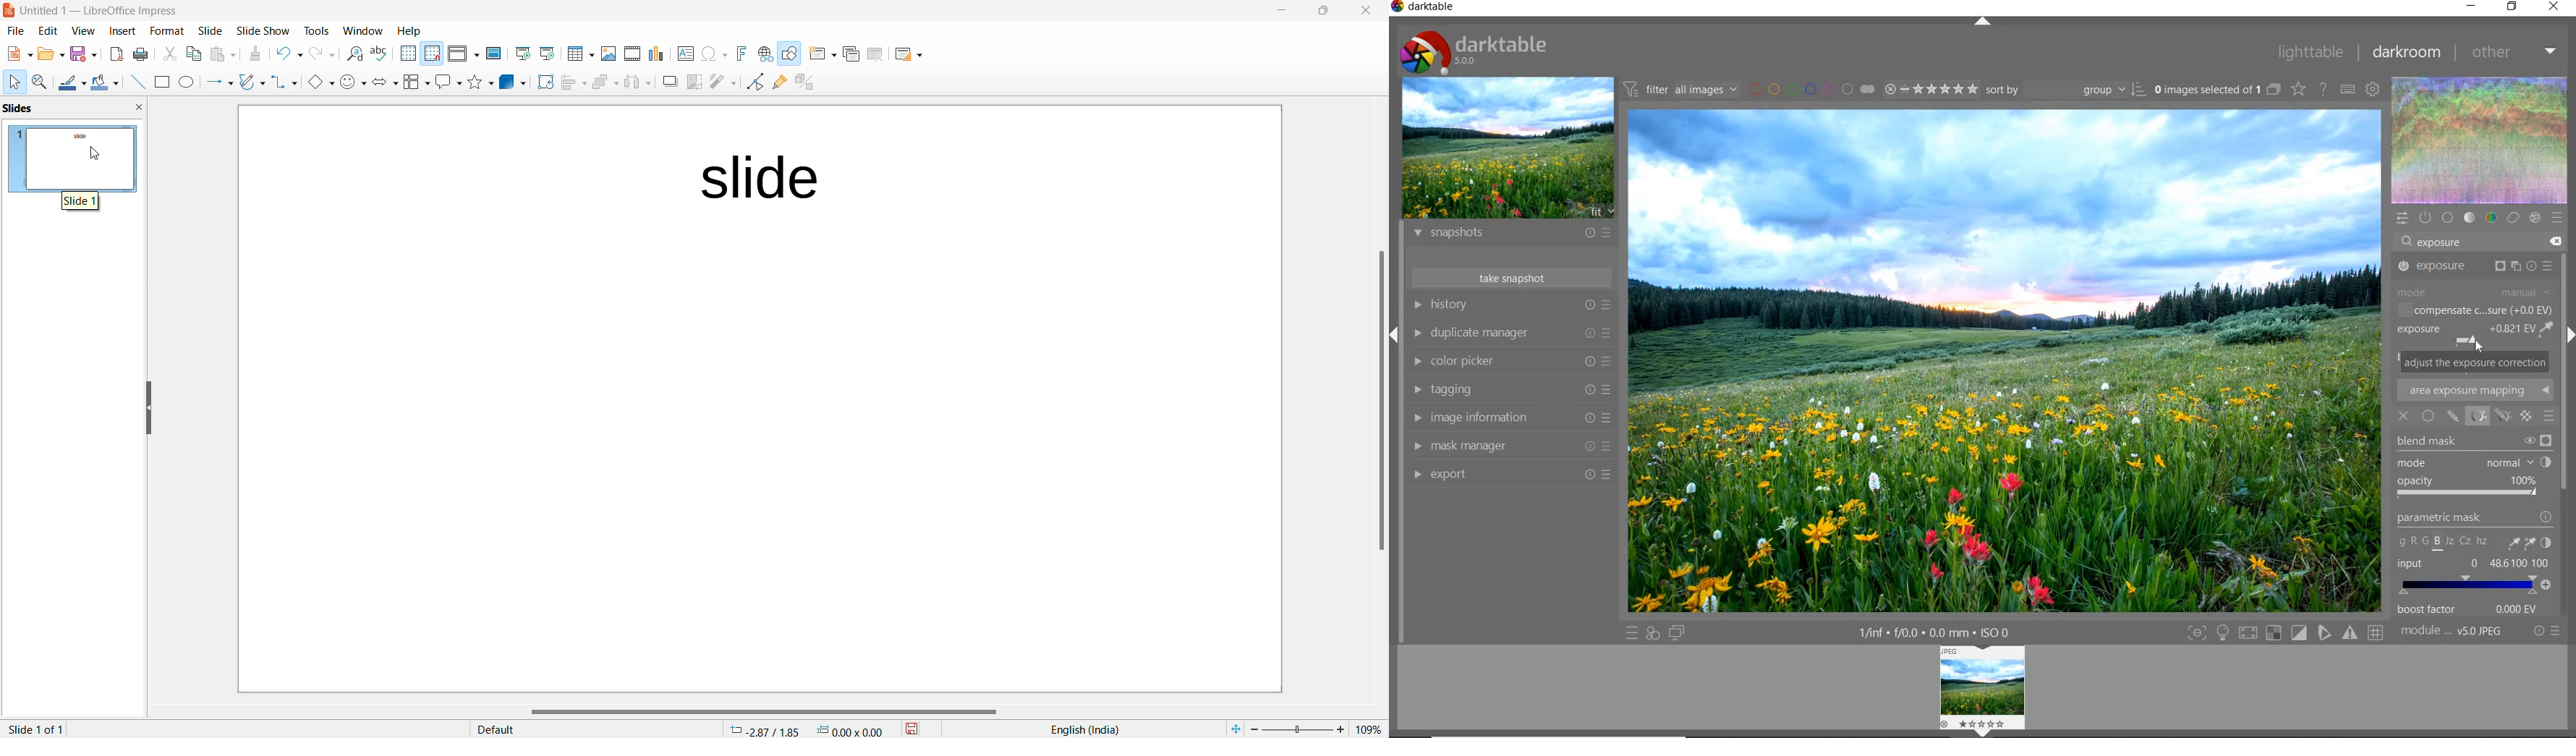 Image resolution: width=2576 pixels, height=756 pixels. Describe the element at coordinates (2535, 219) in the screenshot. I see `effect` at that location.